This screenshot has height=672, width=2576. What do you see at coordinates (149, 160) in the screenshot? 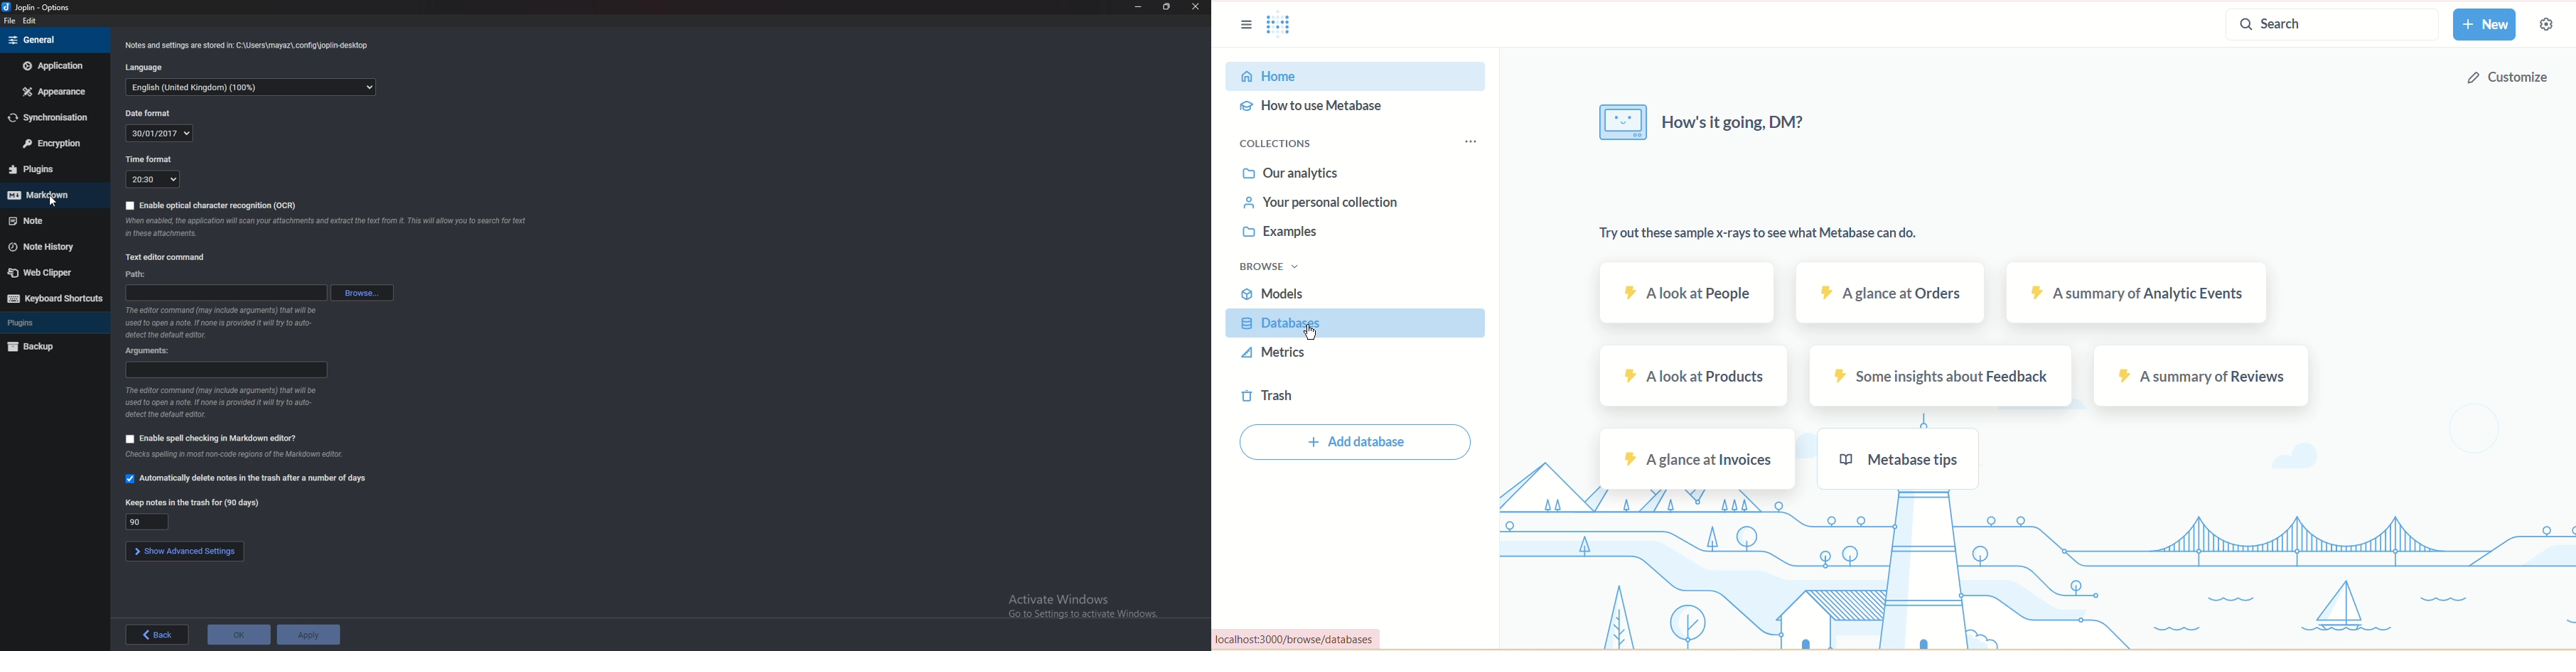
I see `Time format` at bounding box center [149, 160].